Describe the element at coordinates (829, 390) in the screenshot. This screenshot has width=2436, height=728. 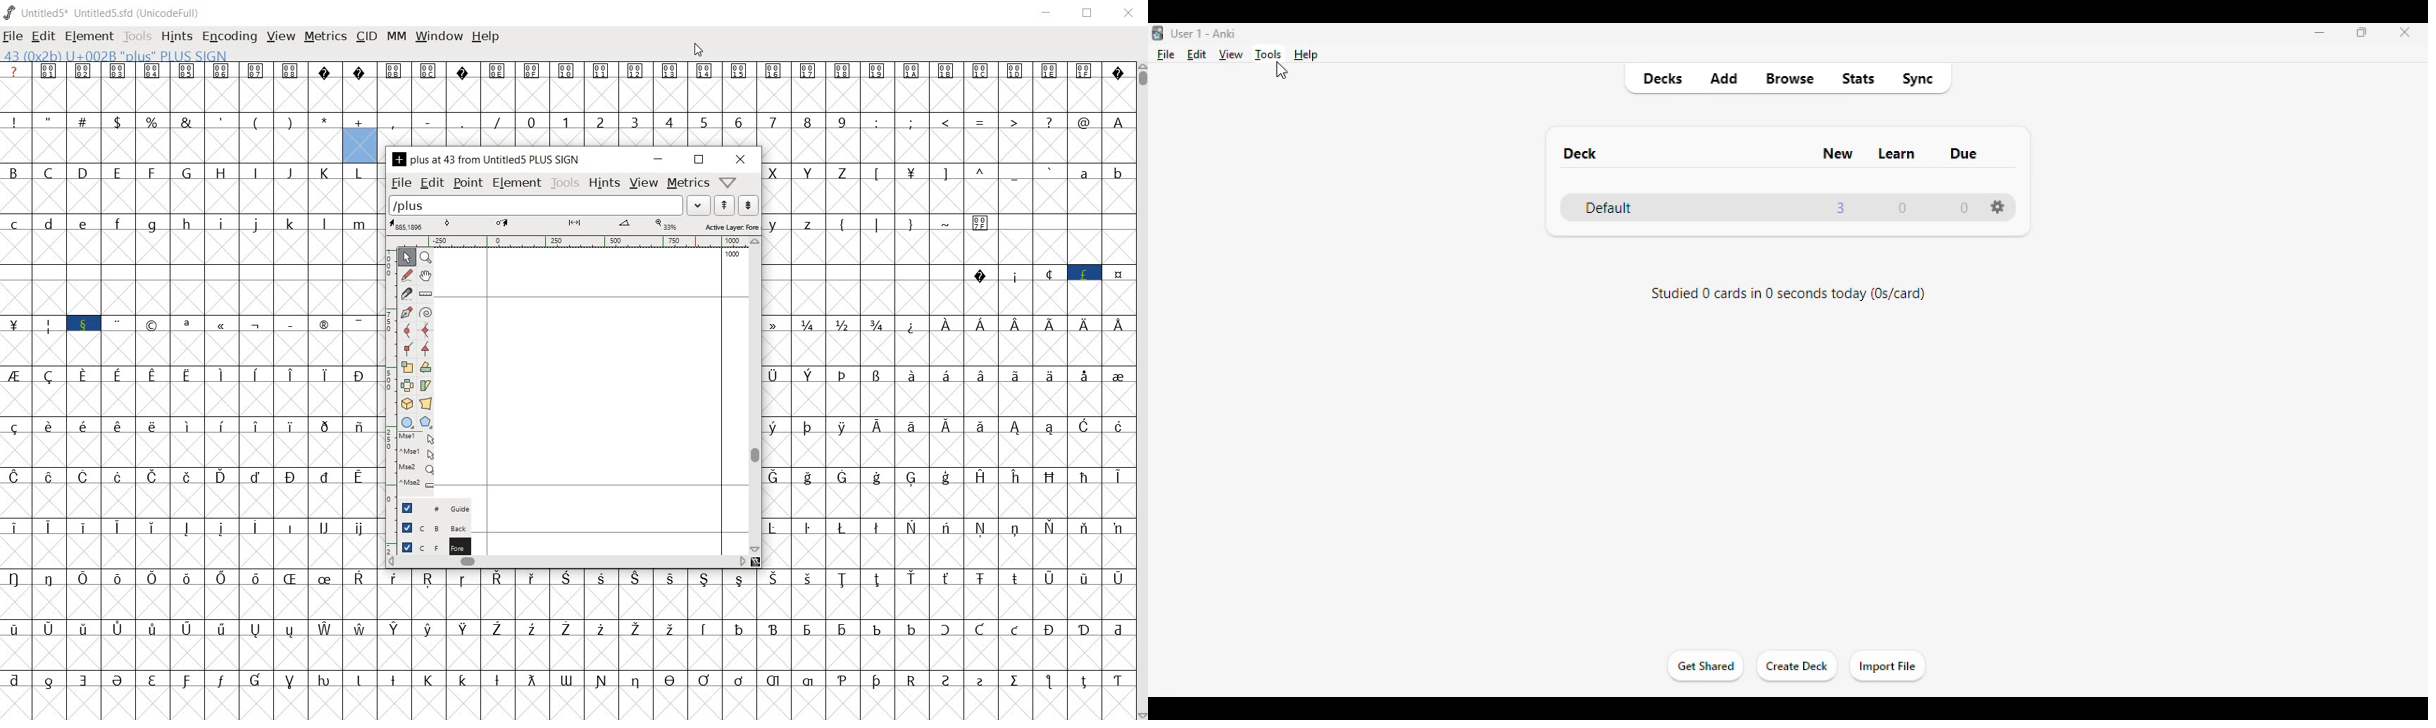
I see `special characters` at that location.